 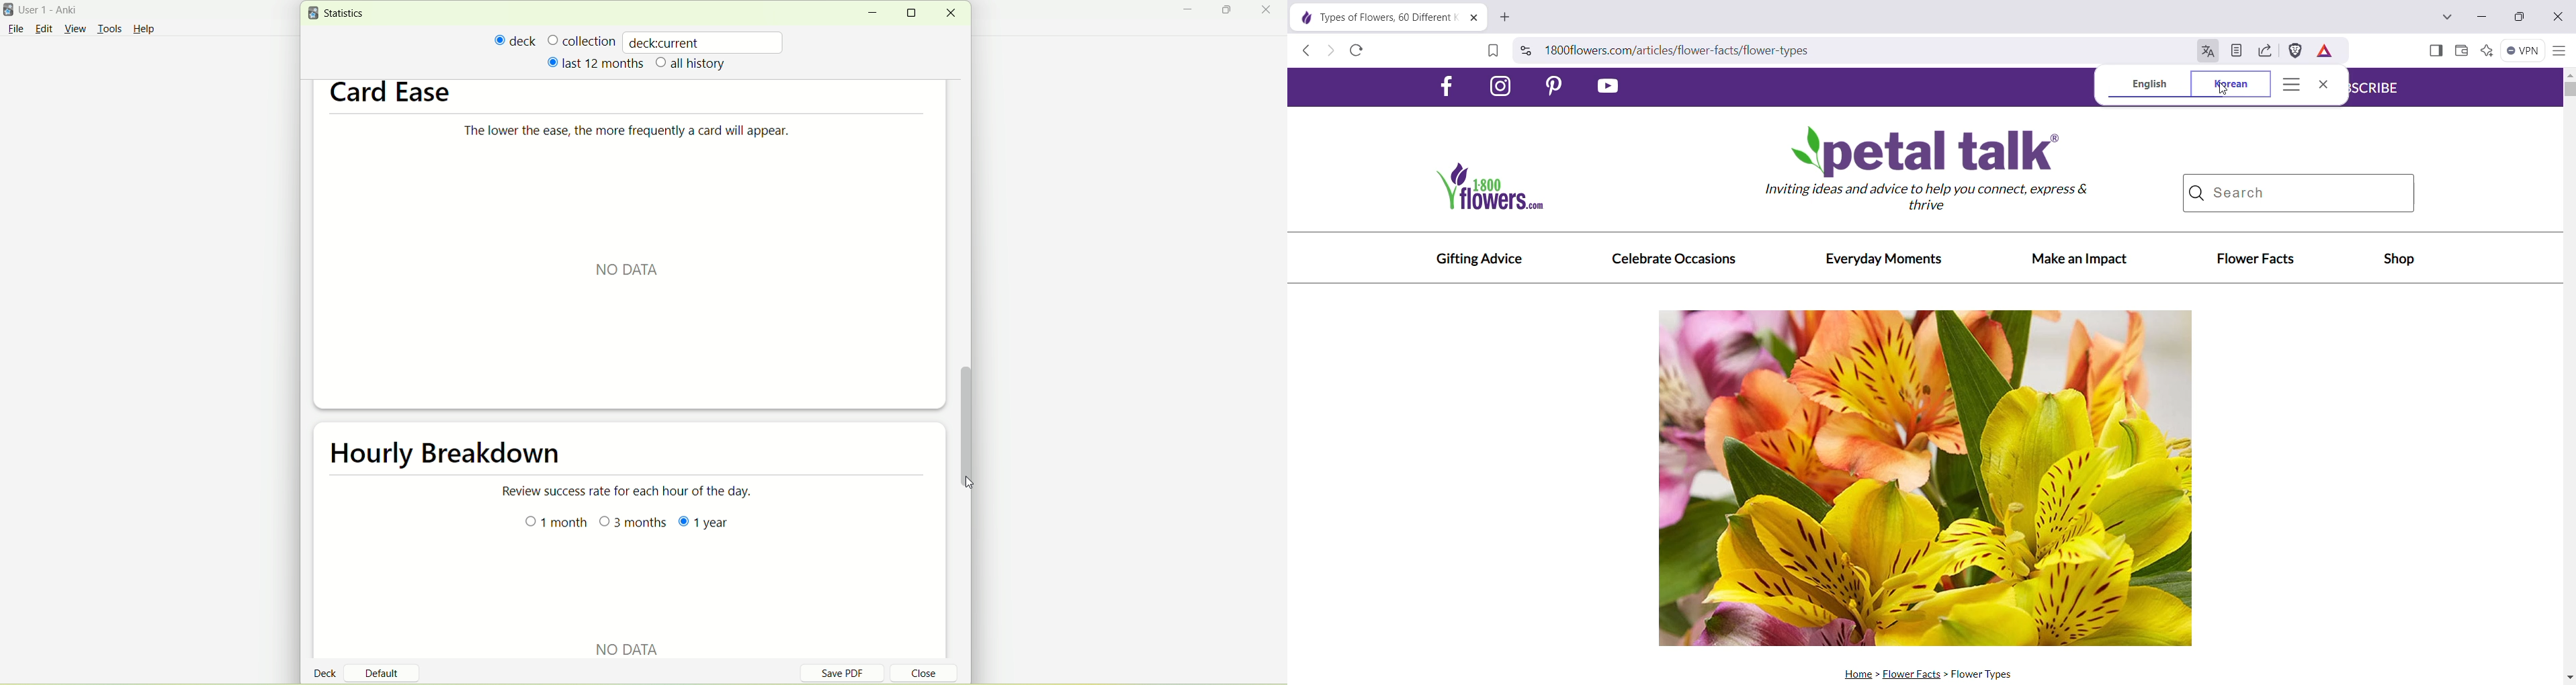 I want to click on maximize, so click(x=916, y=13).